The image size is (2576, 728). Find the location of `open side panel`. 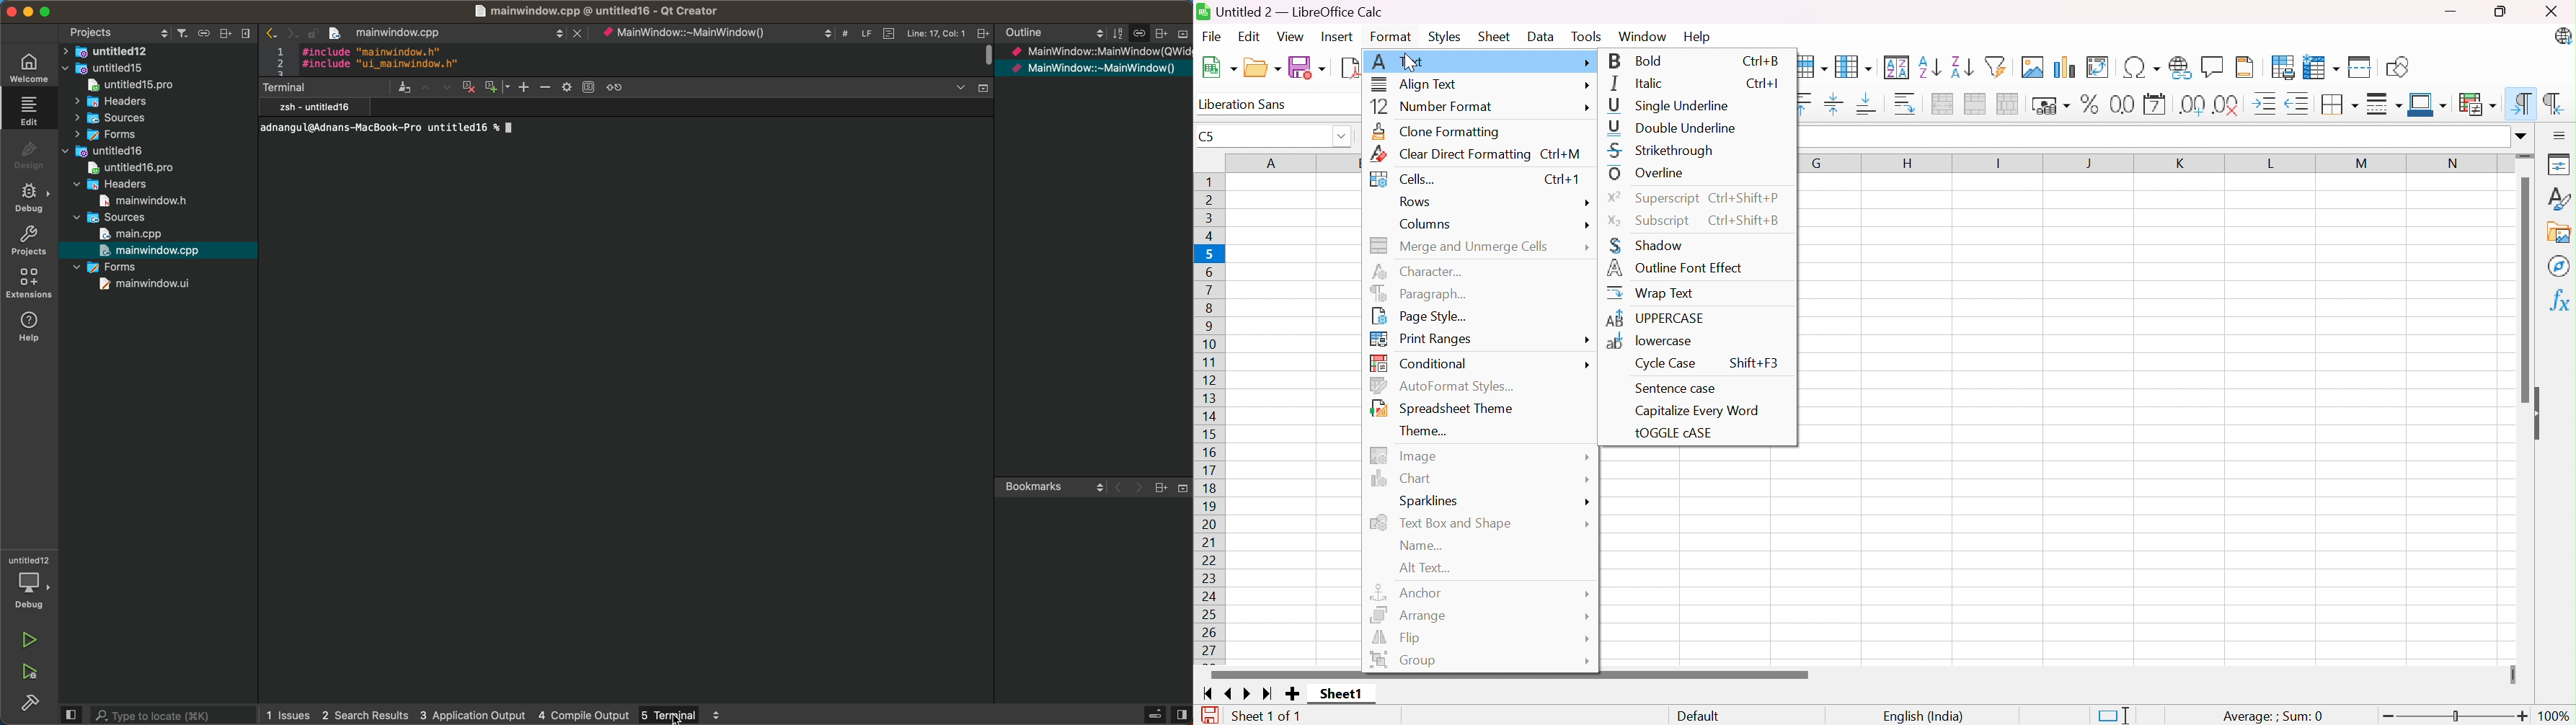

open side panel is located at coordinates (72, 713).